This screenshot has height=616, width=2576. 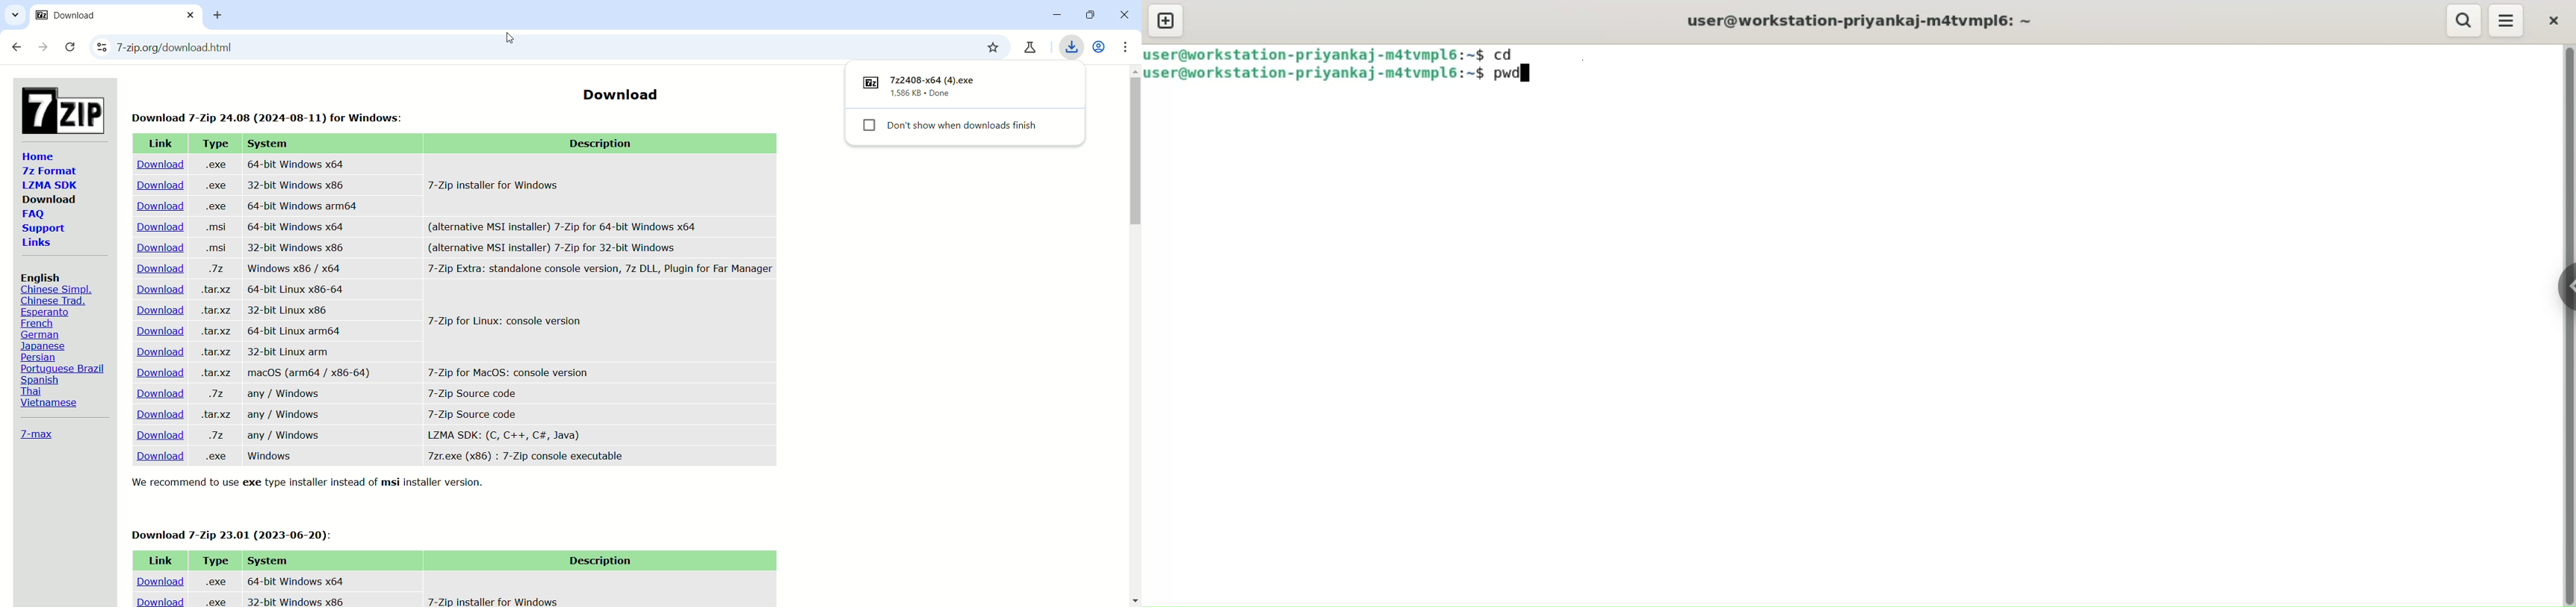 What do you see at coordinates (160, 600) in the screenshot?
I see `download` at bounding box center [160, 600].